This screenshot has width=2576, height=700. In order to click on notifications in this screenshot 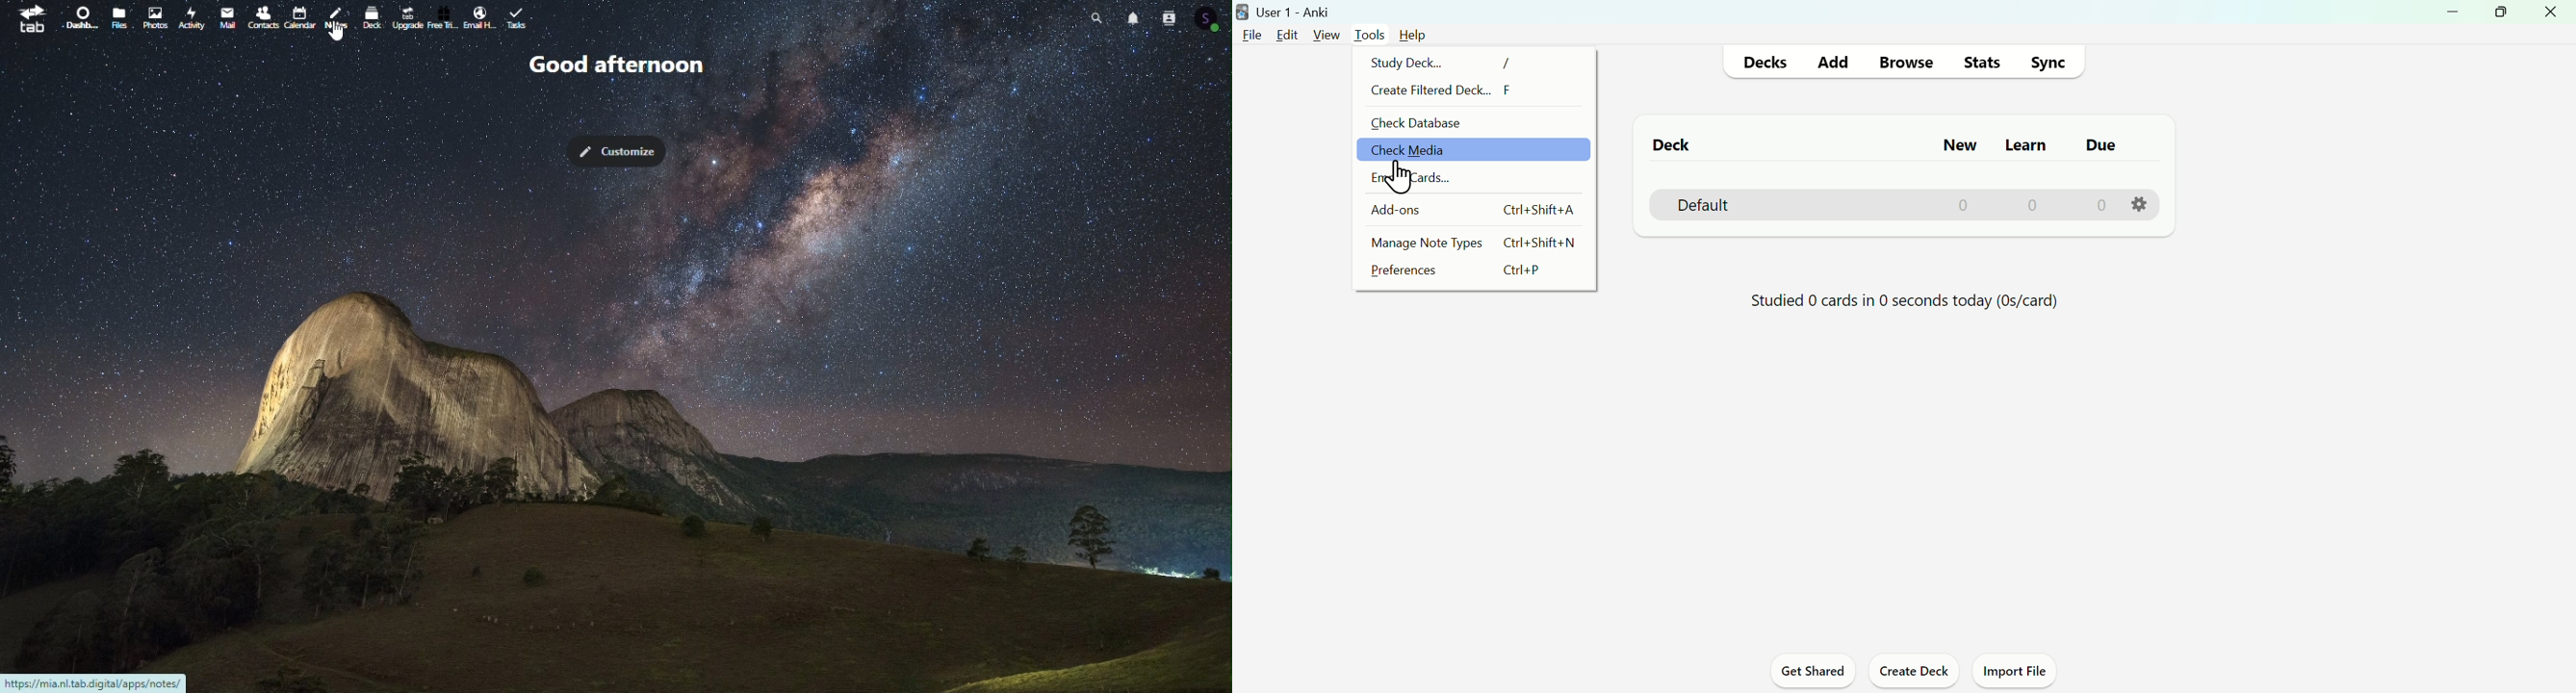, I will do `click(1131, 15)`.